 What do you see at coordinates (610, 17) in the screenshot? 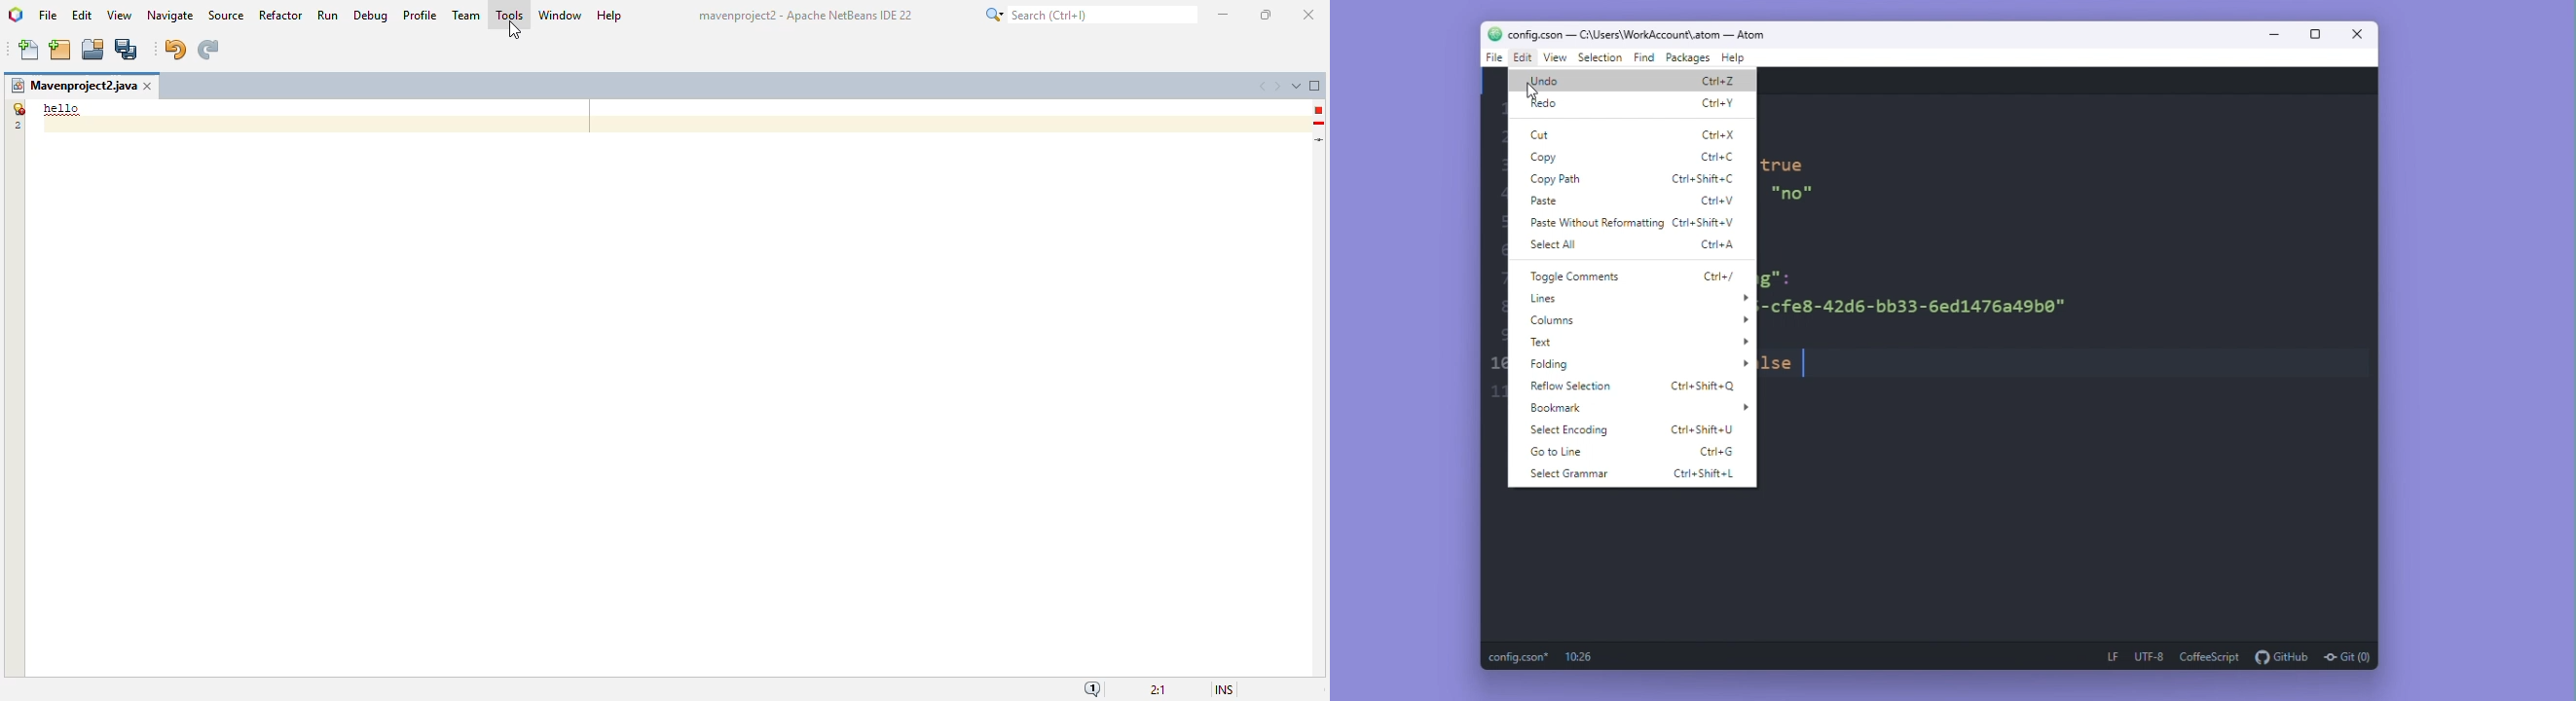
I see `help` at bounding box center [610, 17].